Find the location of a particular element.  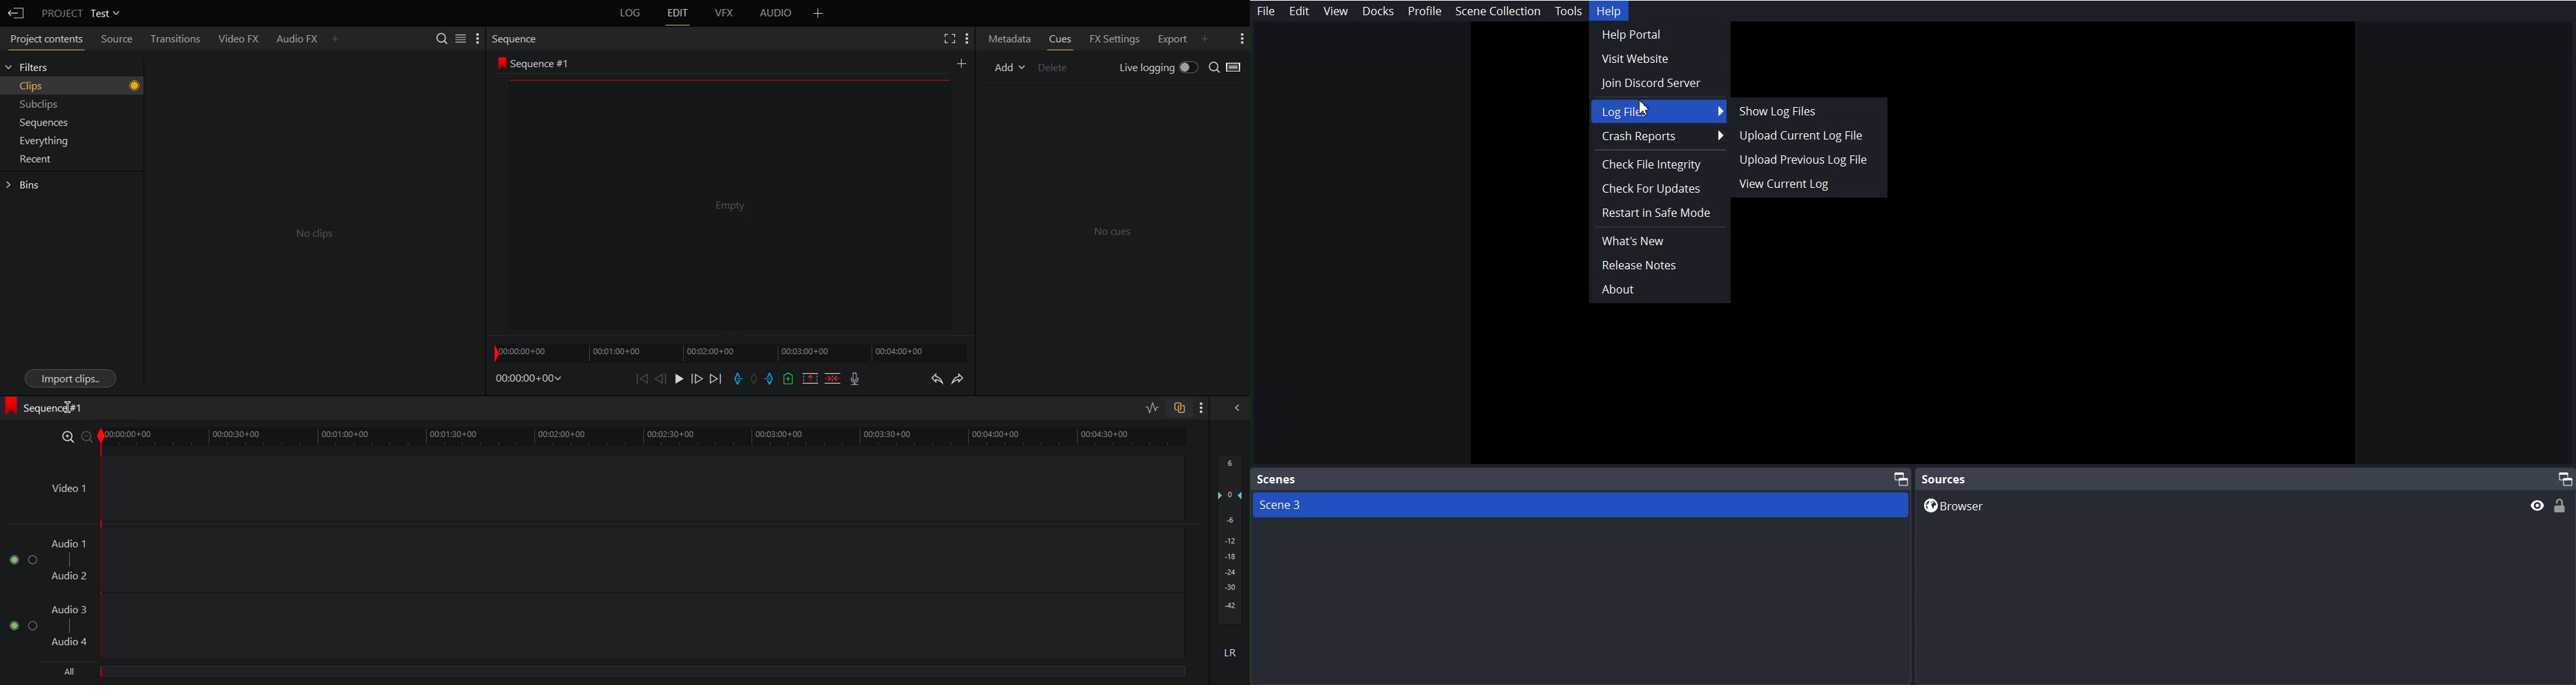

Restart in Safe Mode is located at coordinates (1658, 213).